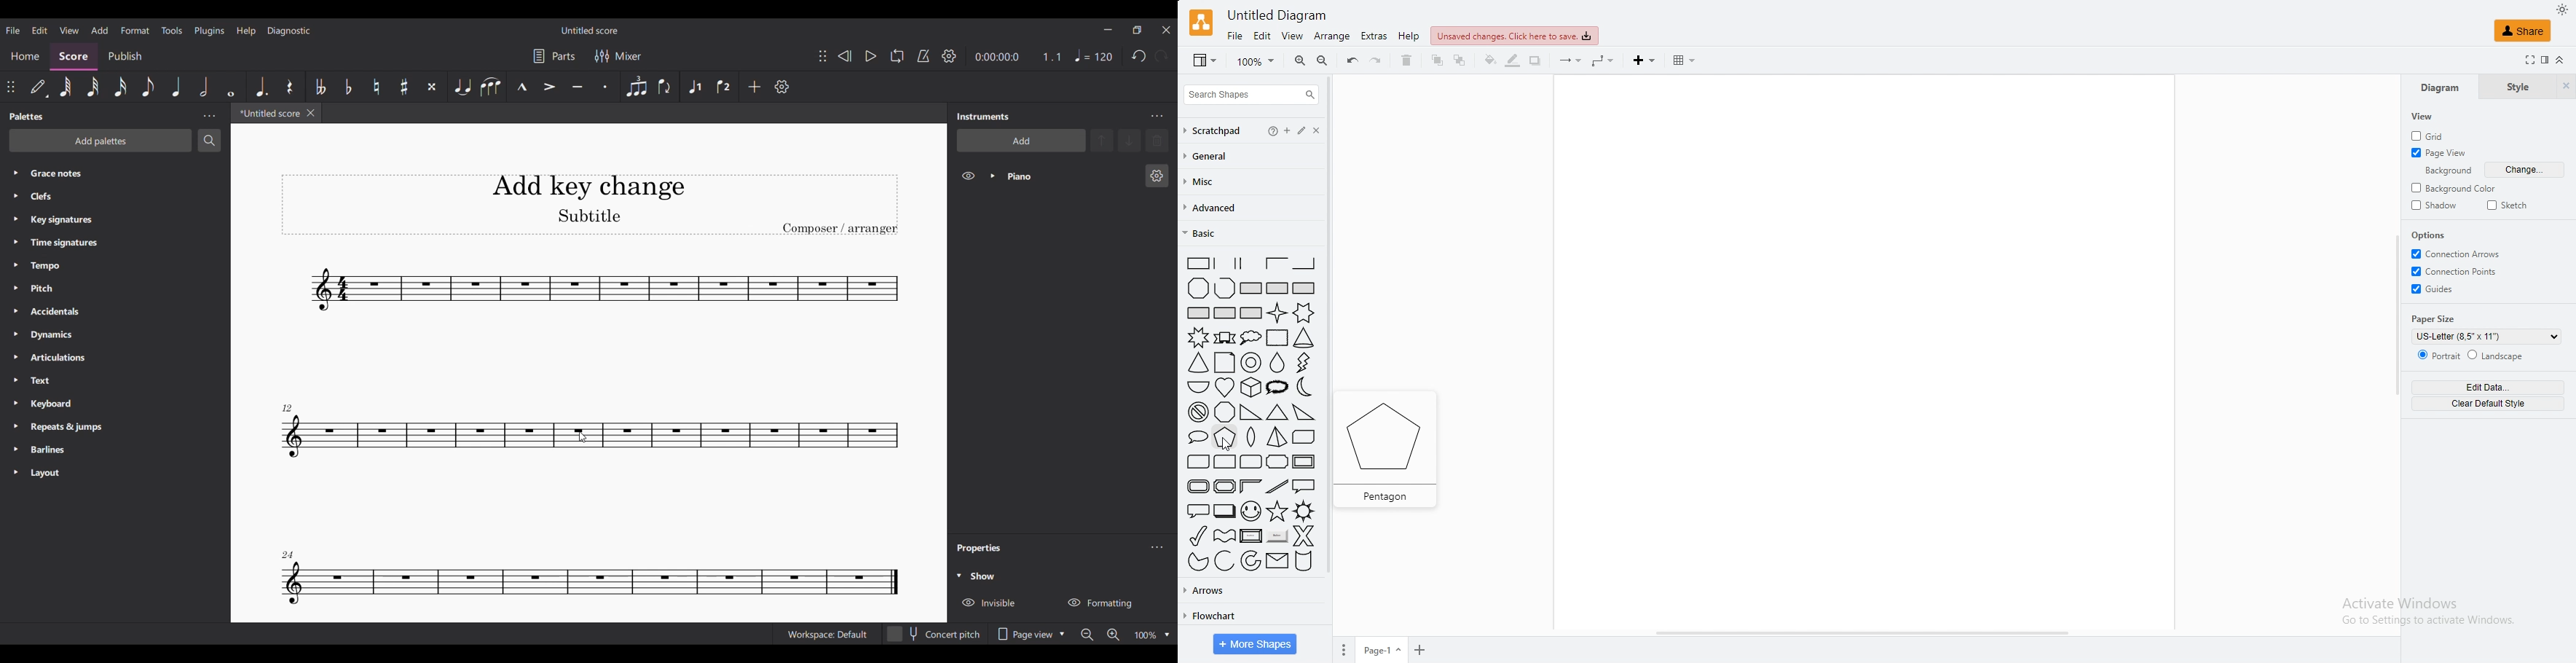 This screenshot has height=672, width=2576. I want to click on misc, so click(1206, 182).